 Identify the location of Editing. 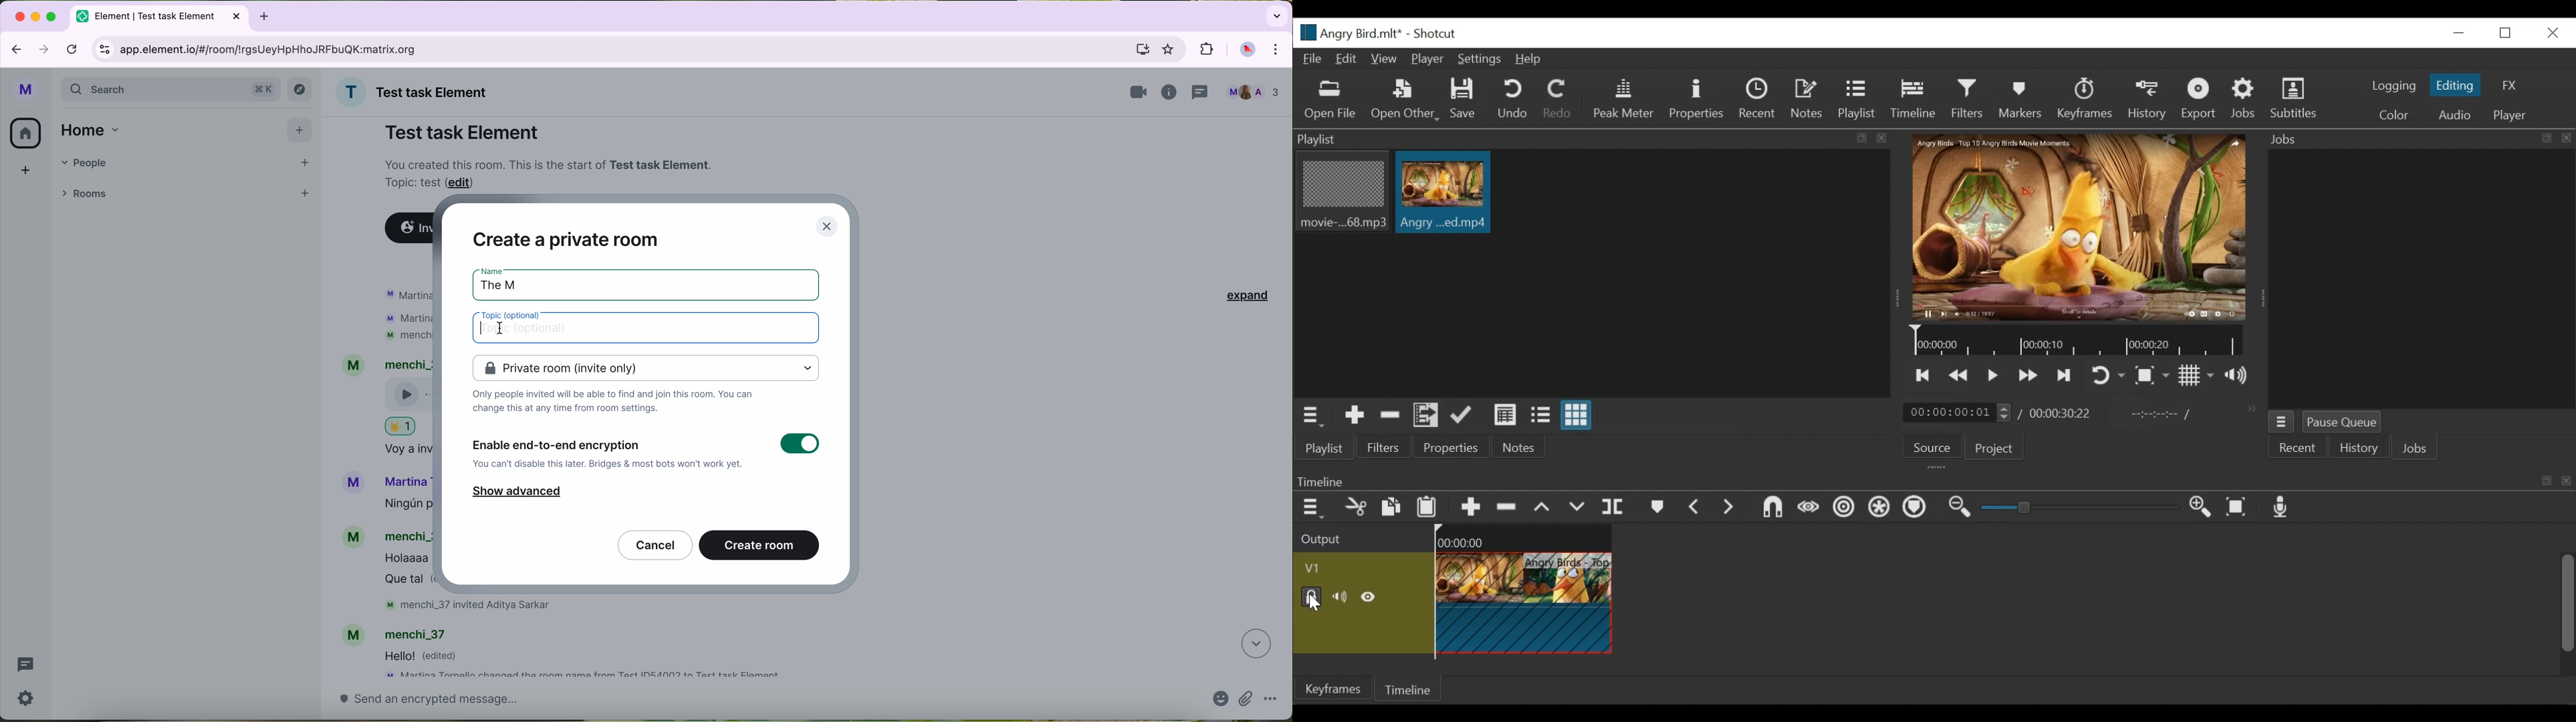
(2455, 85).